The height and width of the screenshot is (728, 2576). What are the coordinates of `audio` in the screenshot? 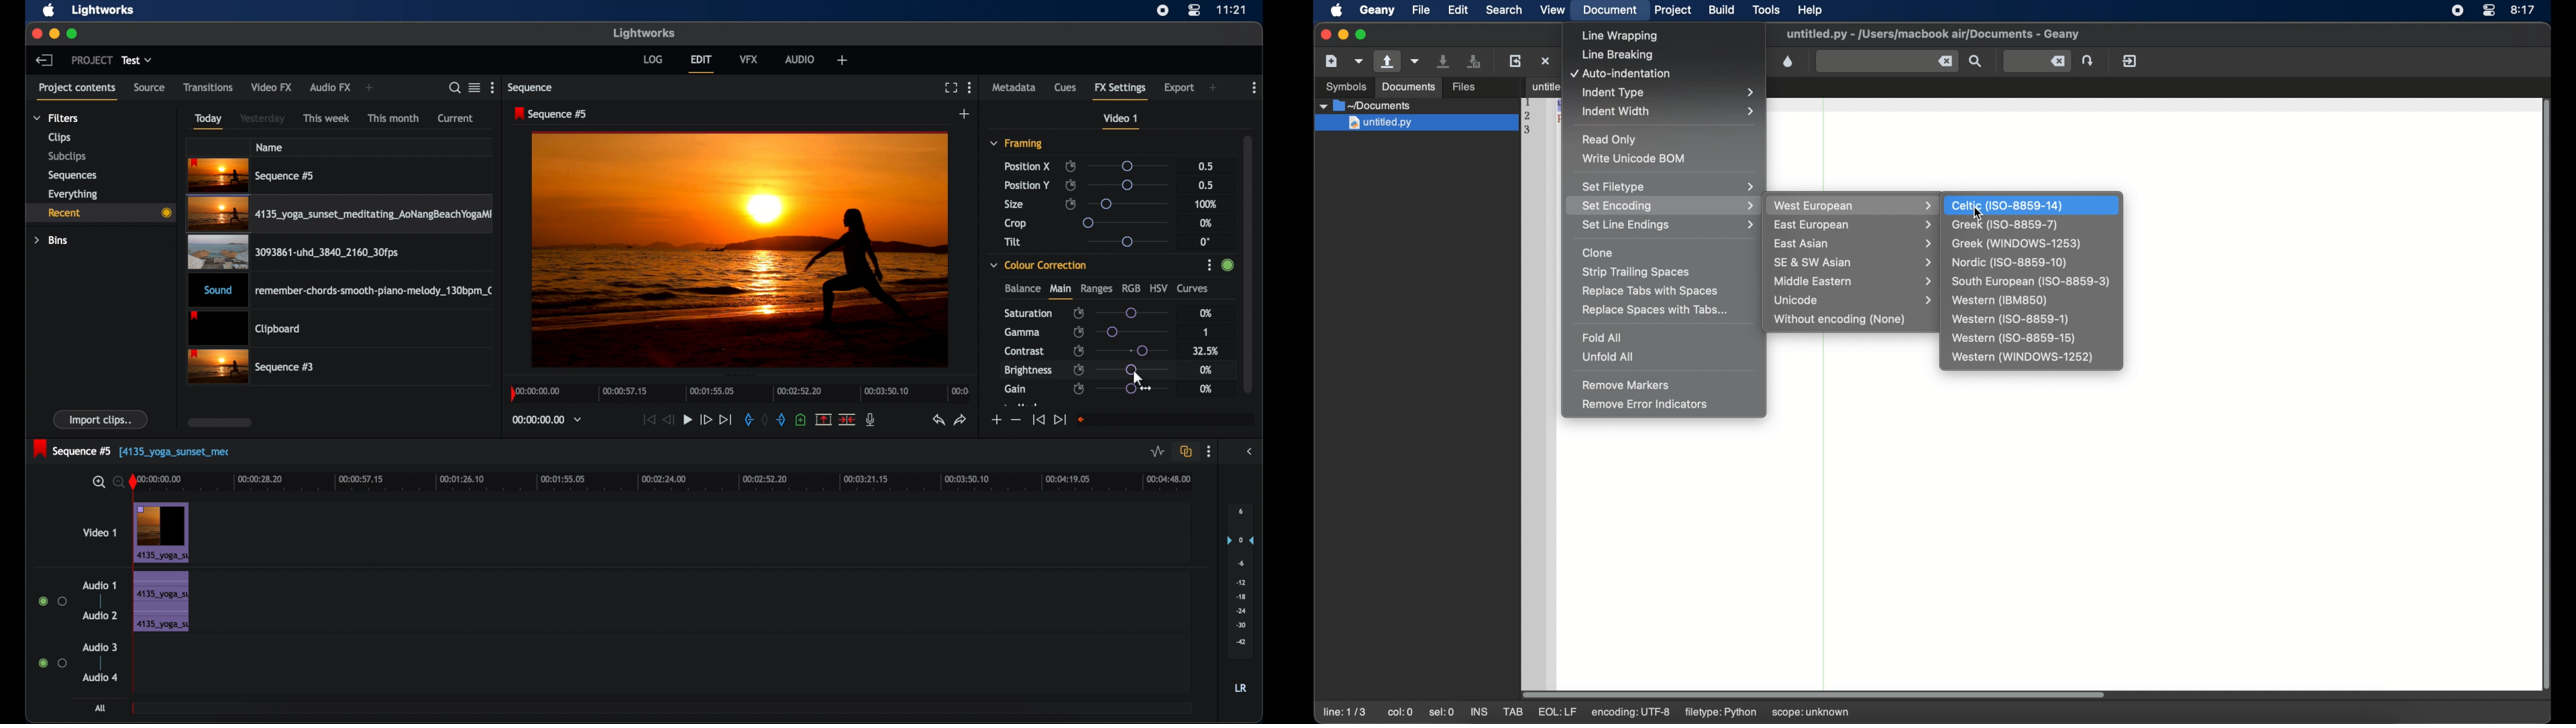 It's located at (800, 59).